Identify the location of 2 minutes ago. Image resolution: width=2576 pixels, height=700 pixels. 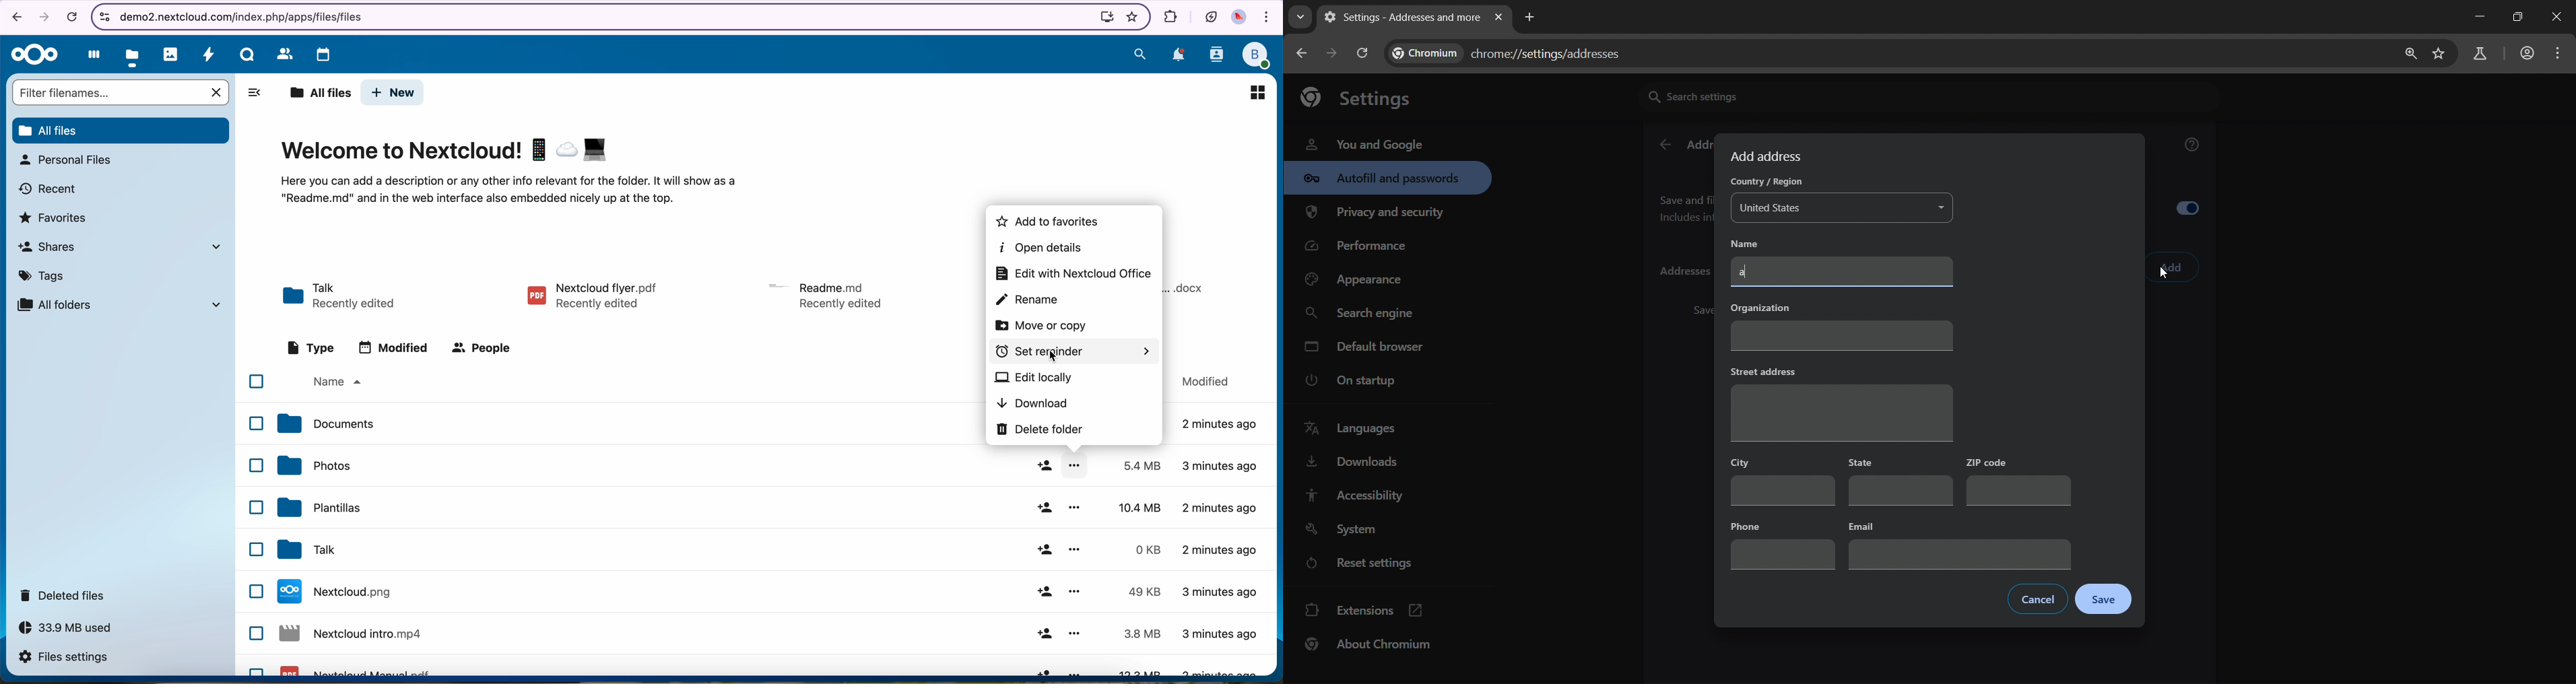
(1222, 507).